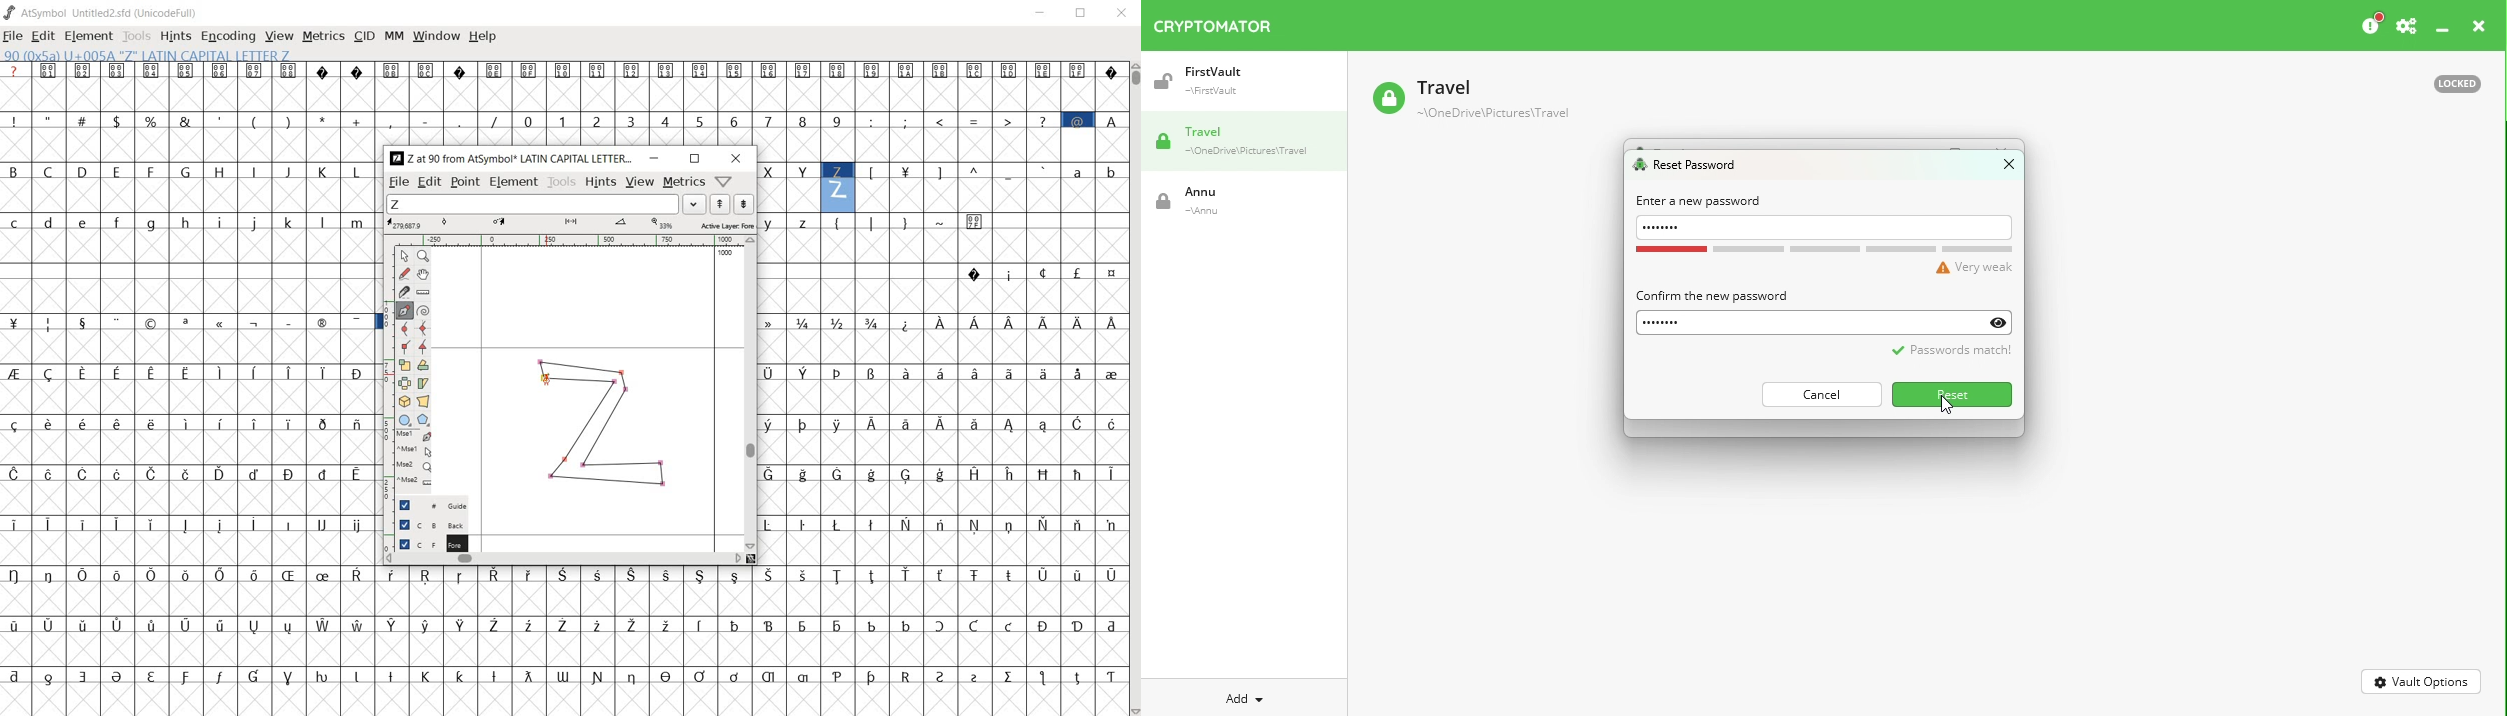  I want to click on edit, so click(44, 37).